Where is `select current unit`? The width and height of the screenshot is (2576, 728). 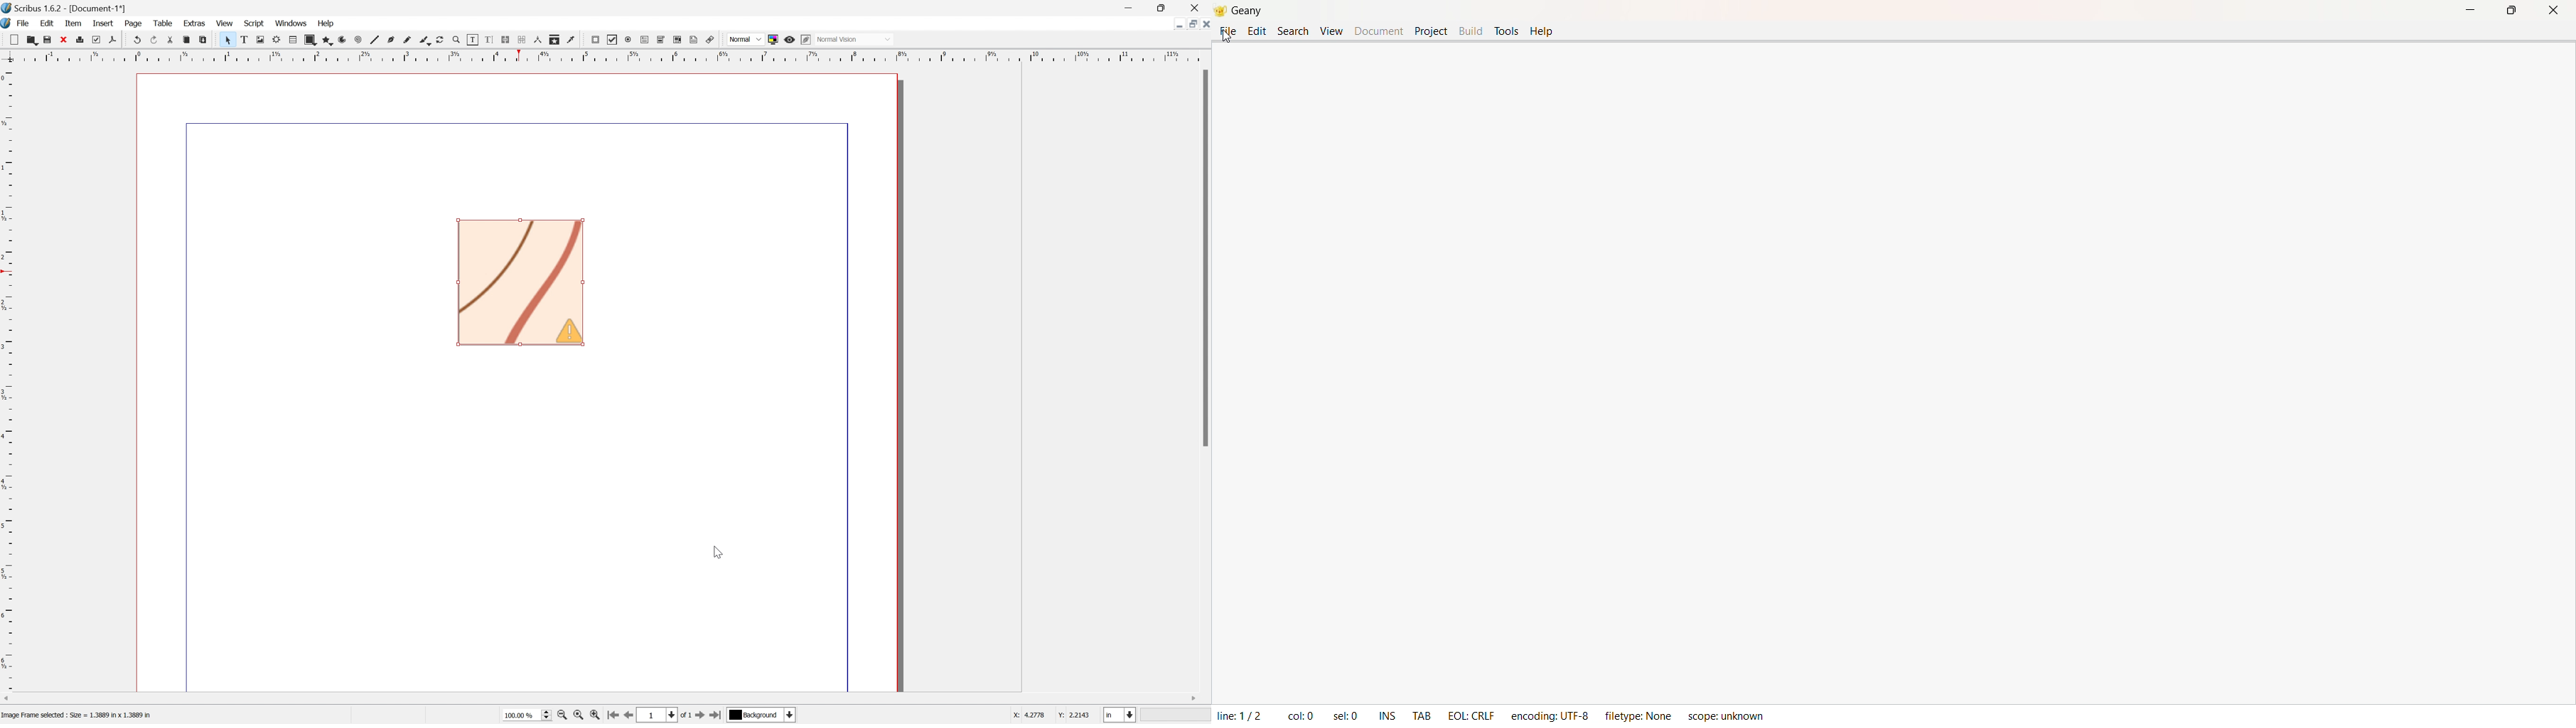
select current unit is located at coordinates (1121, 715).